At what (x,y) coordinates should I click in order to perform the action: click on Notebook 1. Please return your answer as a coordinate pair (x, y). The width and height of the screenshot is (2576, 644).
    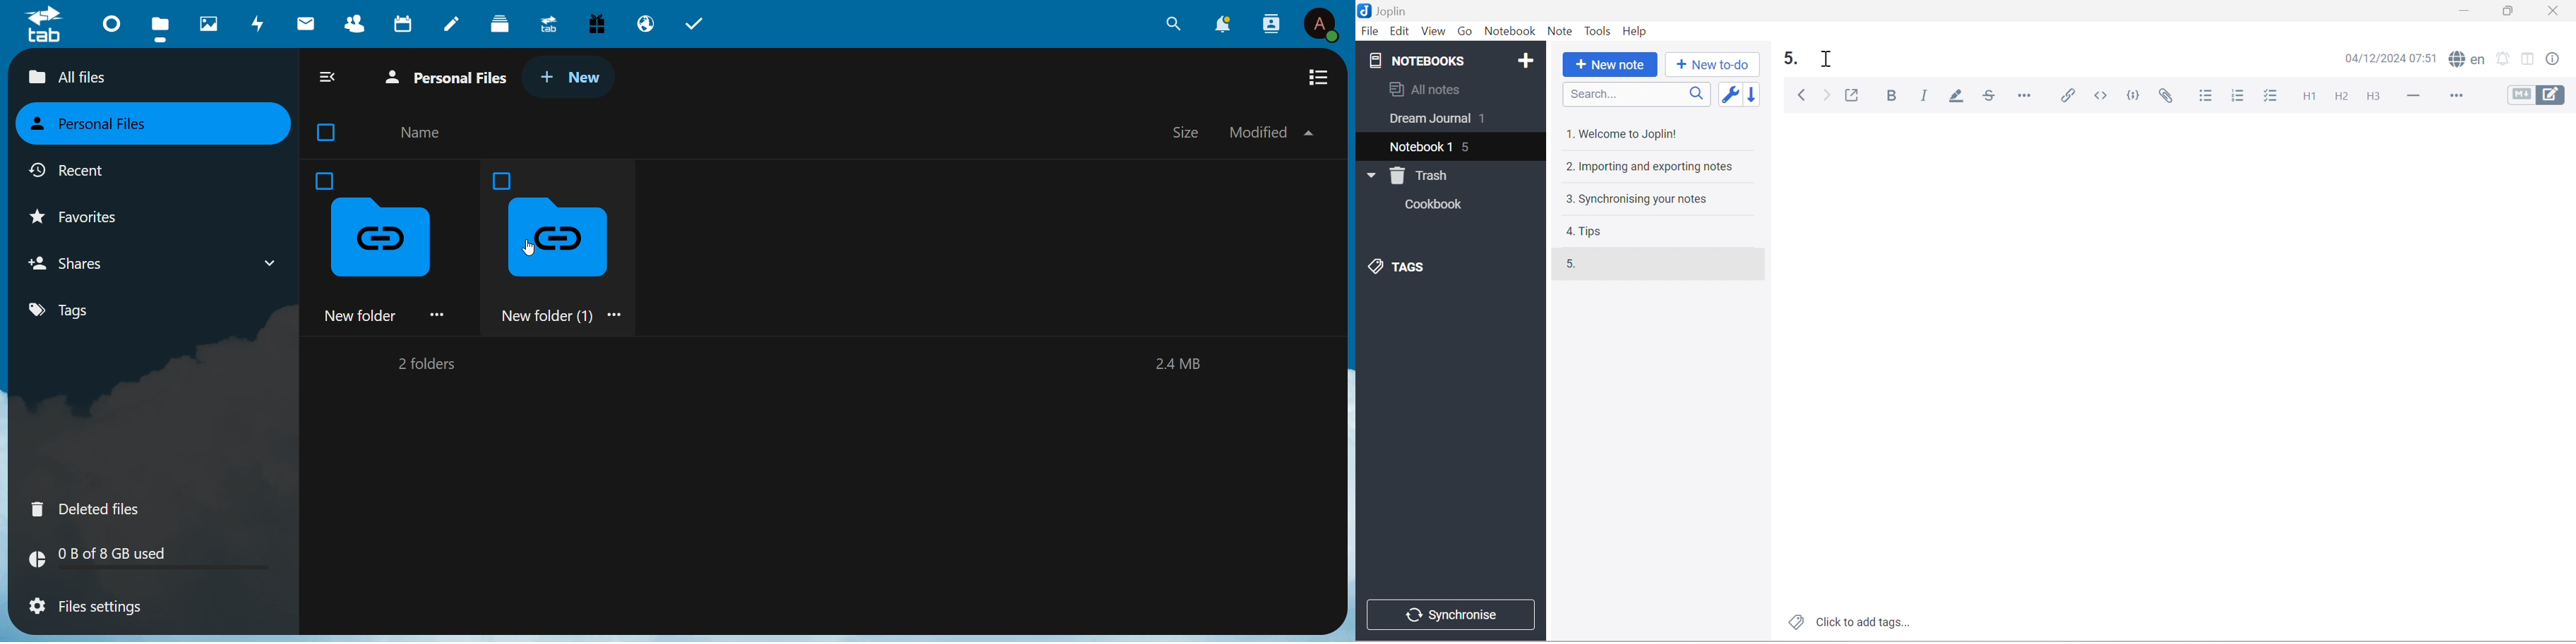
    Looking at the image, I should click on (1422, 145).